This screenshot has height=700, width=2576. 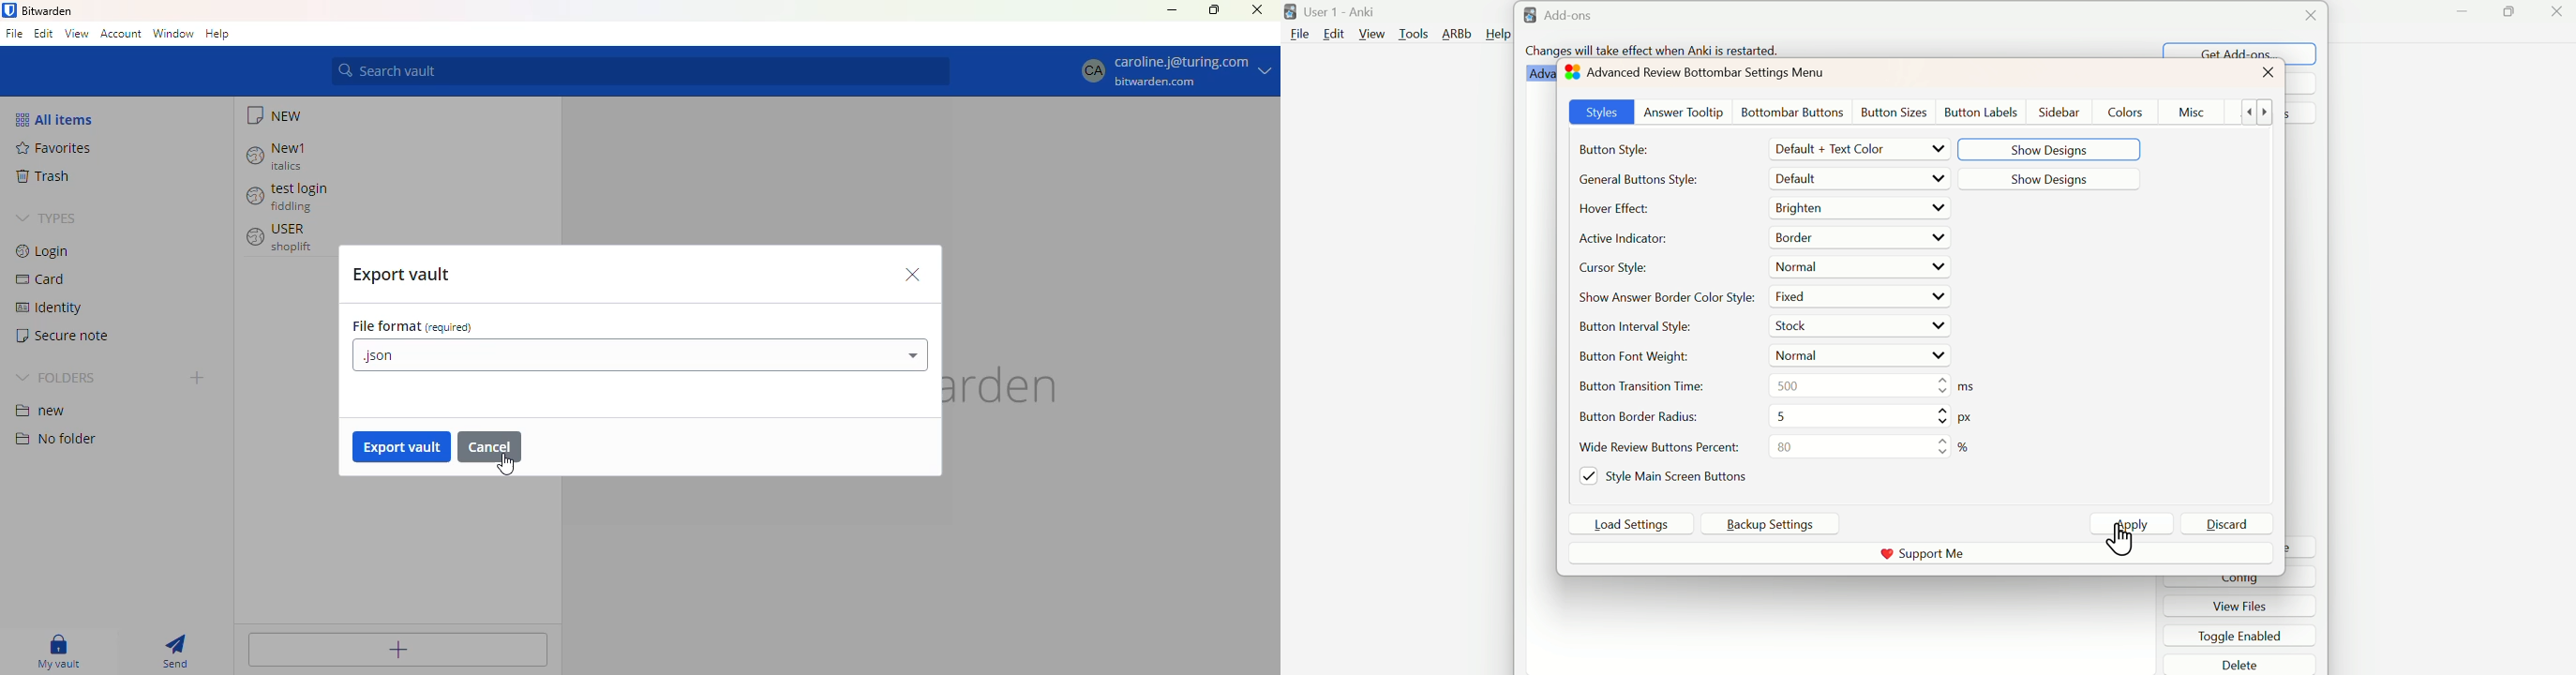 I want to click on Load Settings, so click(x=1638, y=525).